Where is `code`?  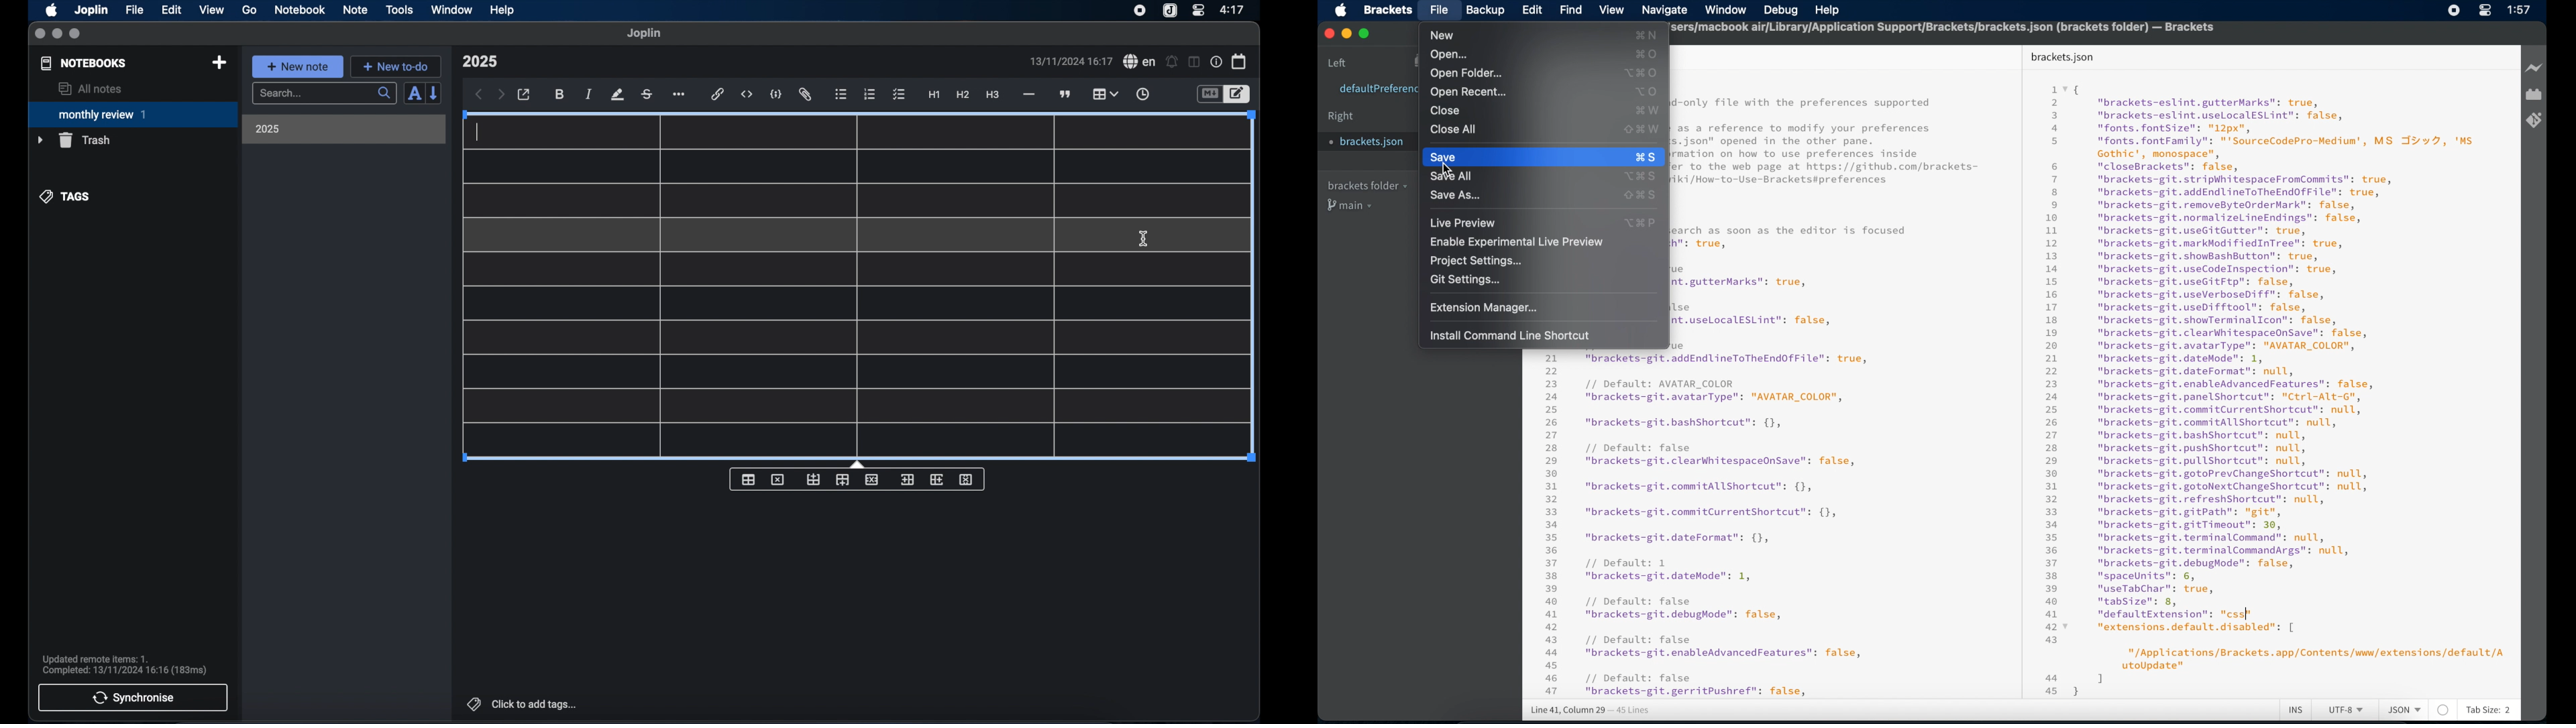
code is located at coordinates (776, 95).